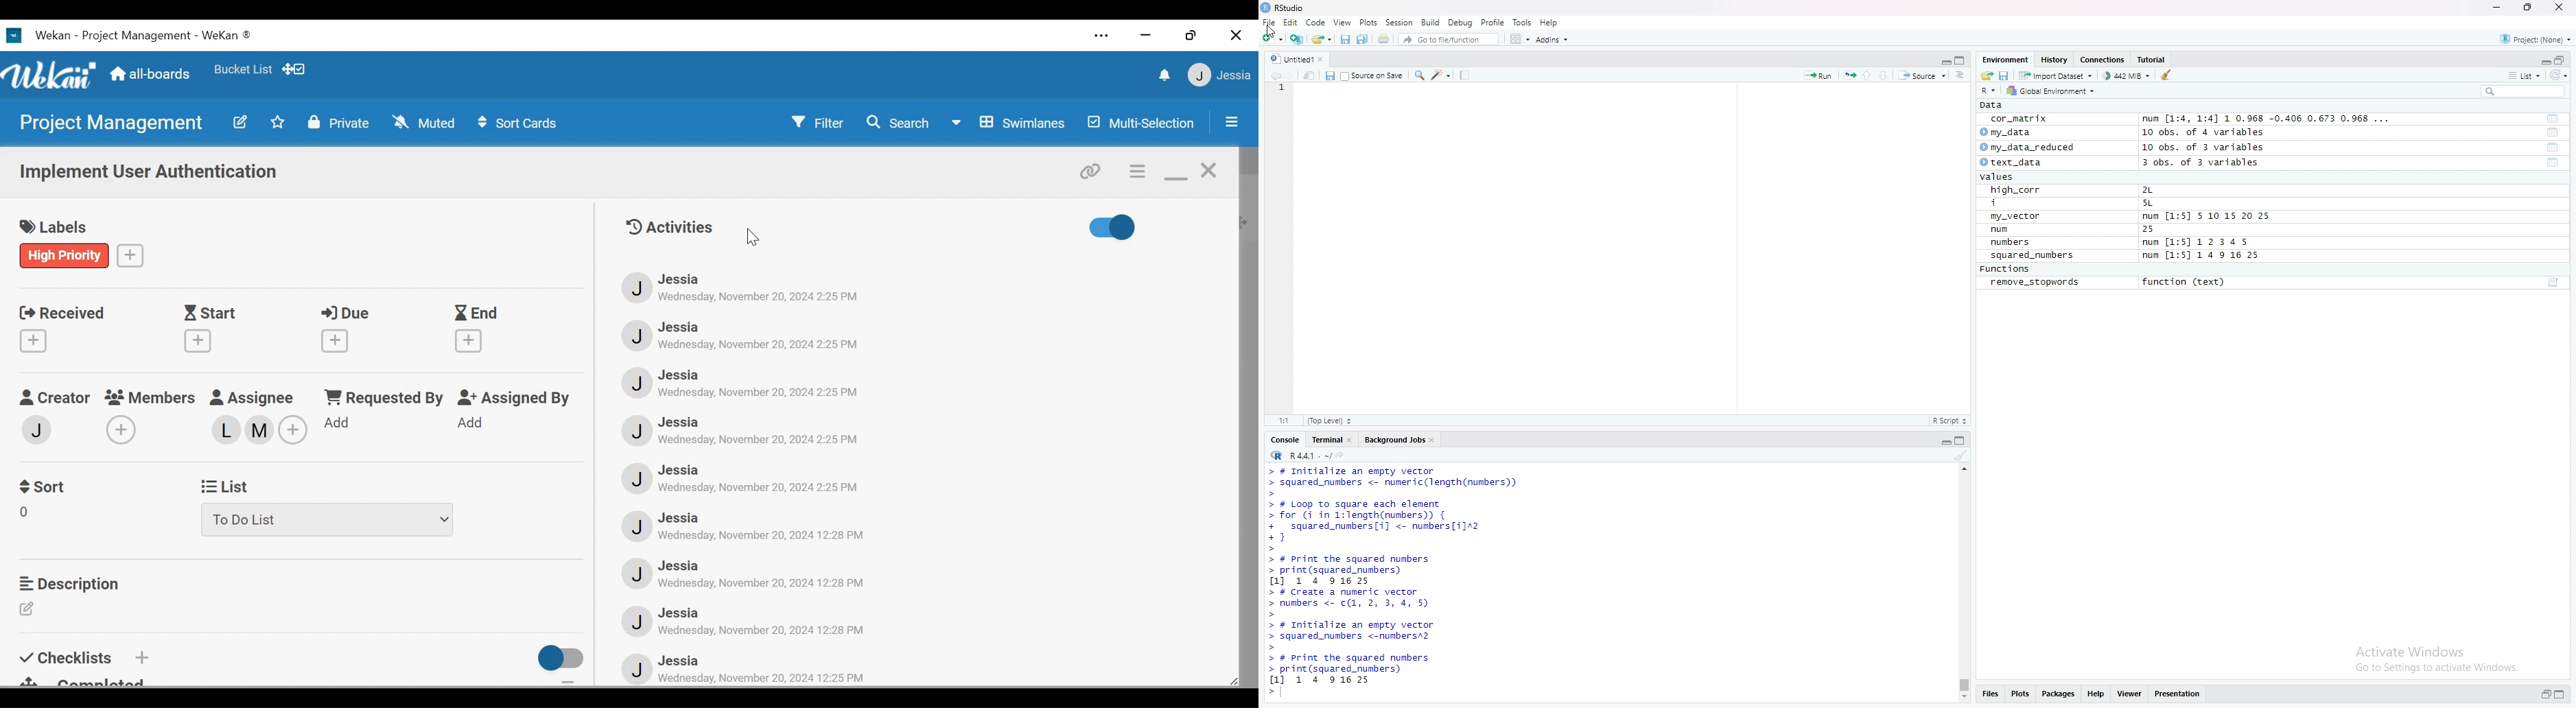 This screenshot has width=2576, height=728. What do you see at coordinates (762, 677) in the screenshot?
I see `Date` at bounding box center [762, 677].